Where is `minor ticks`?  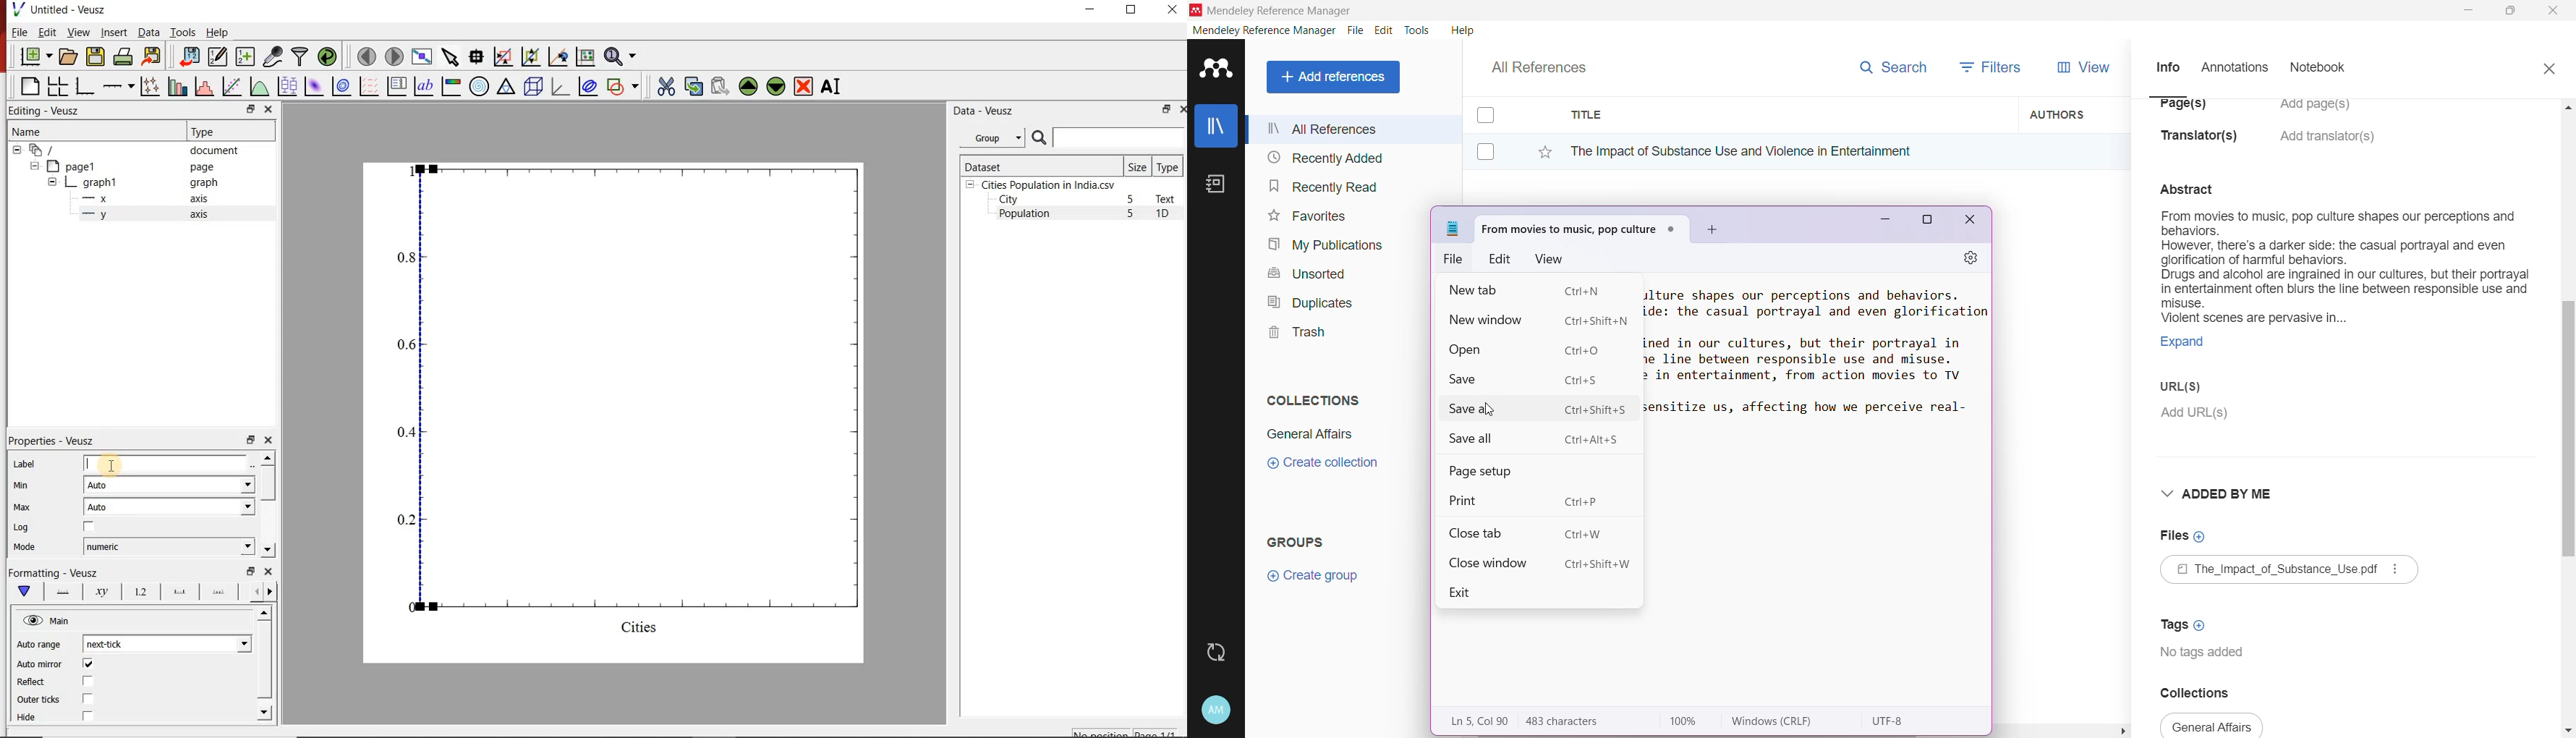 minor ticks is located at coordinates (219, 592).